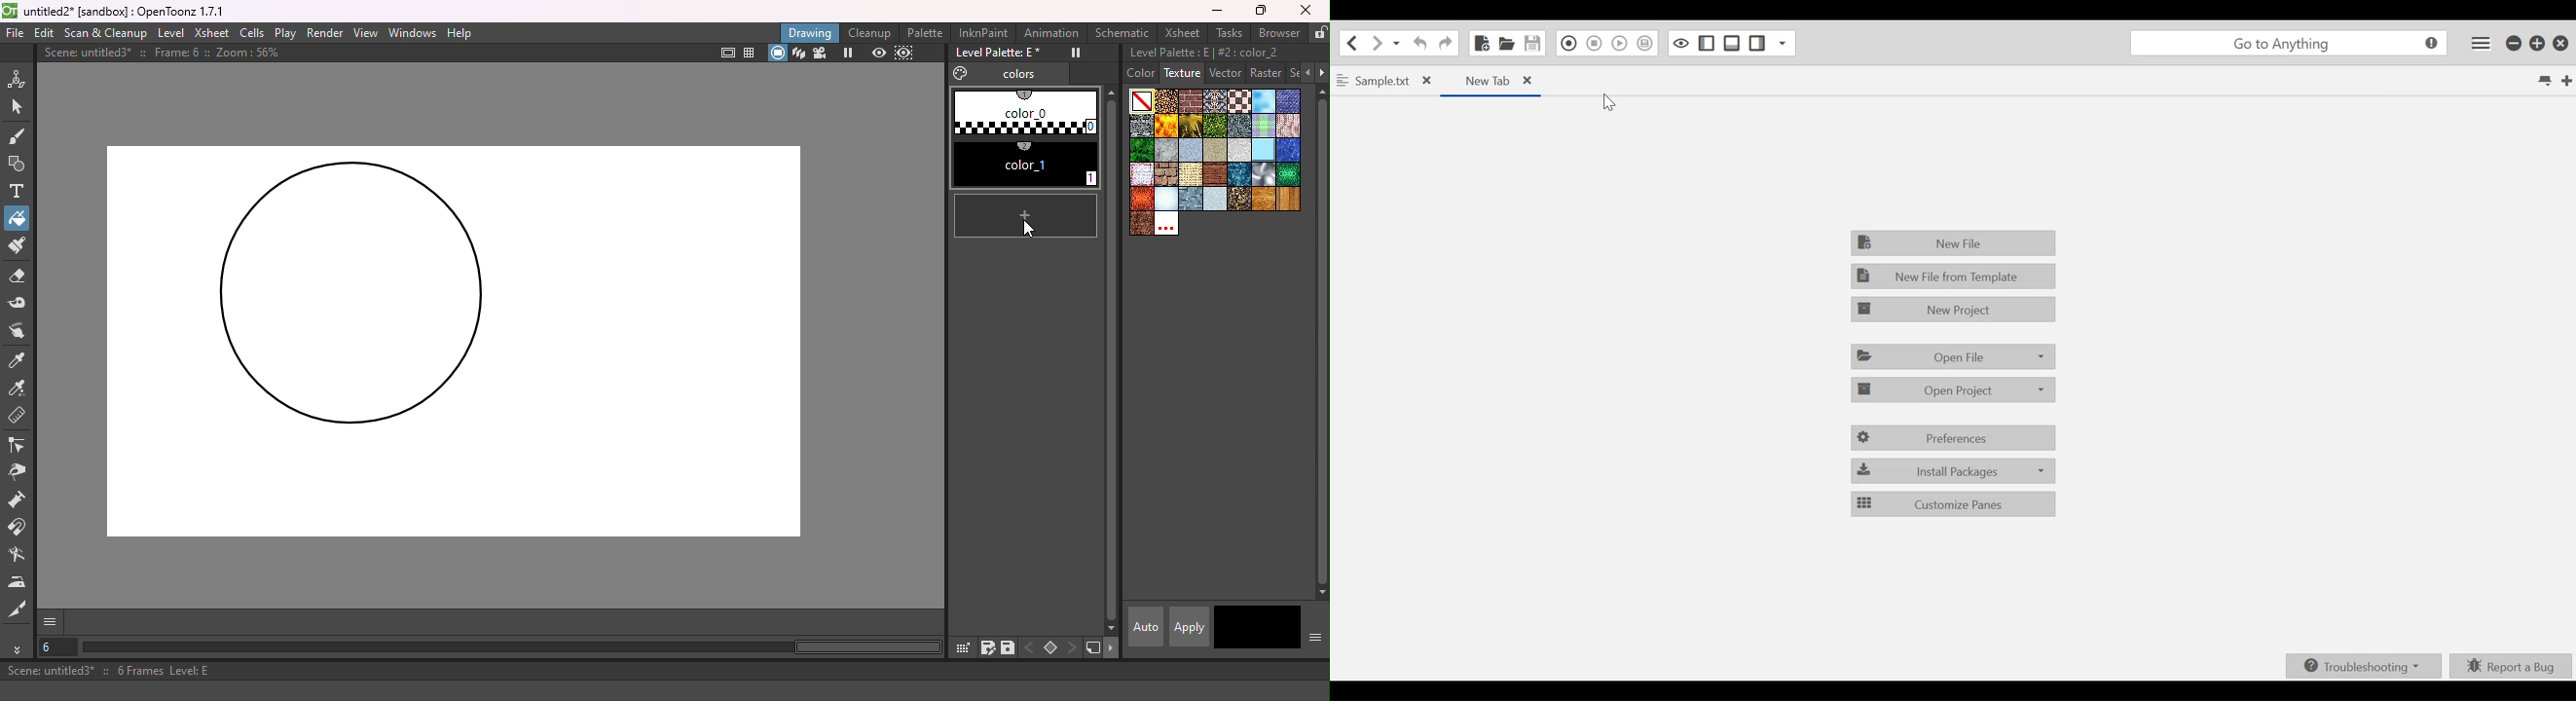  I want to click on save palette as, so click(986, 647).